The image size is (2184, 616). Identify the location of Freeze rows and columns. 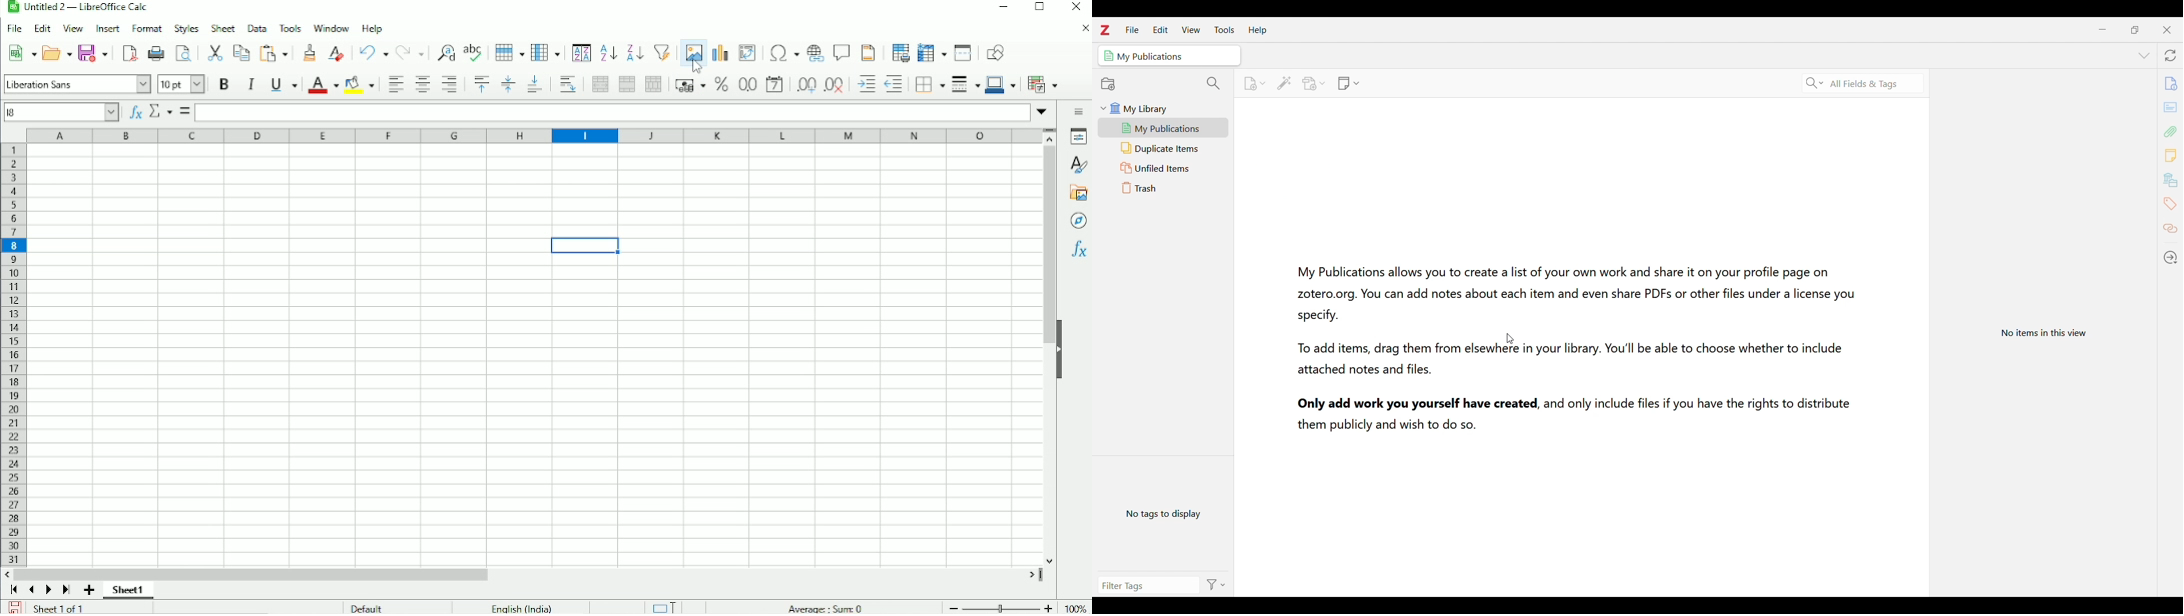
(931, 52).